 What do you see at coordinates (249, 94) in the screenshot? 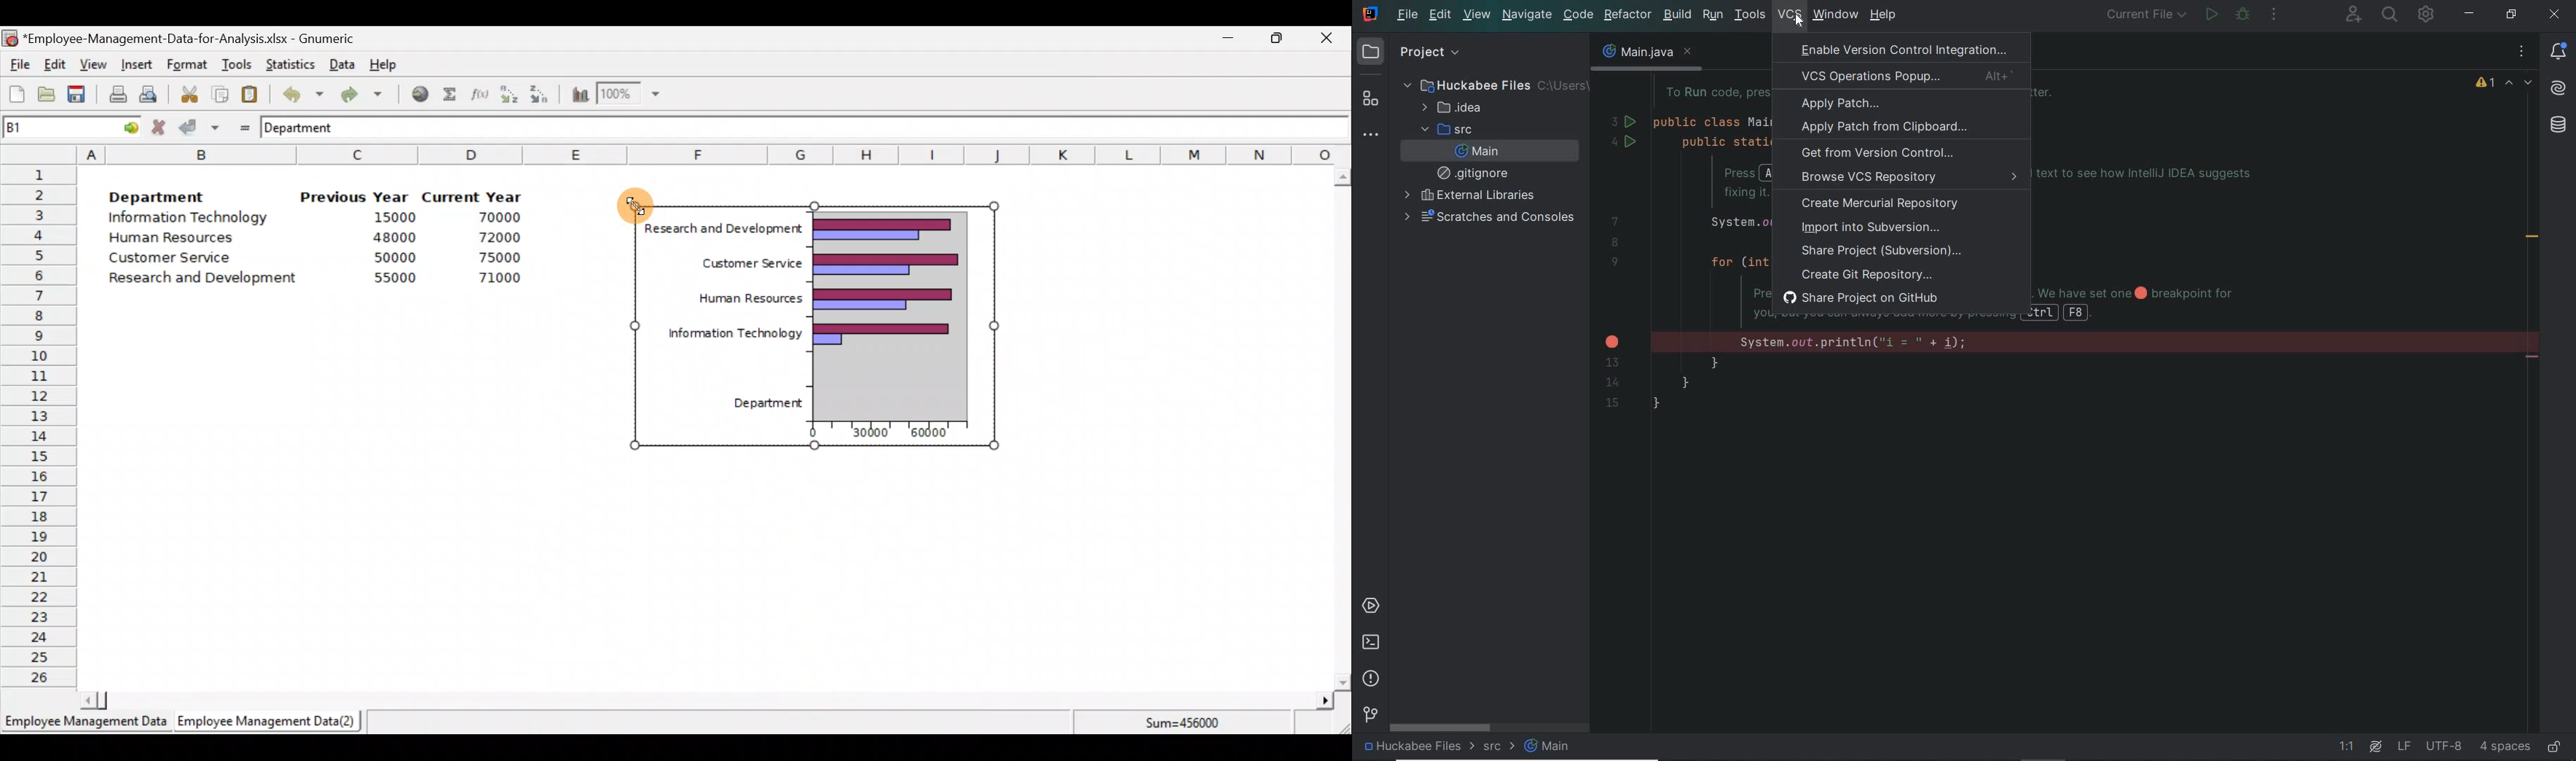
I see `Paste the clipboard` at bounding box center [249, 94].